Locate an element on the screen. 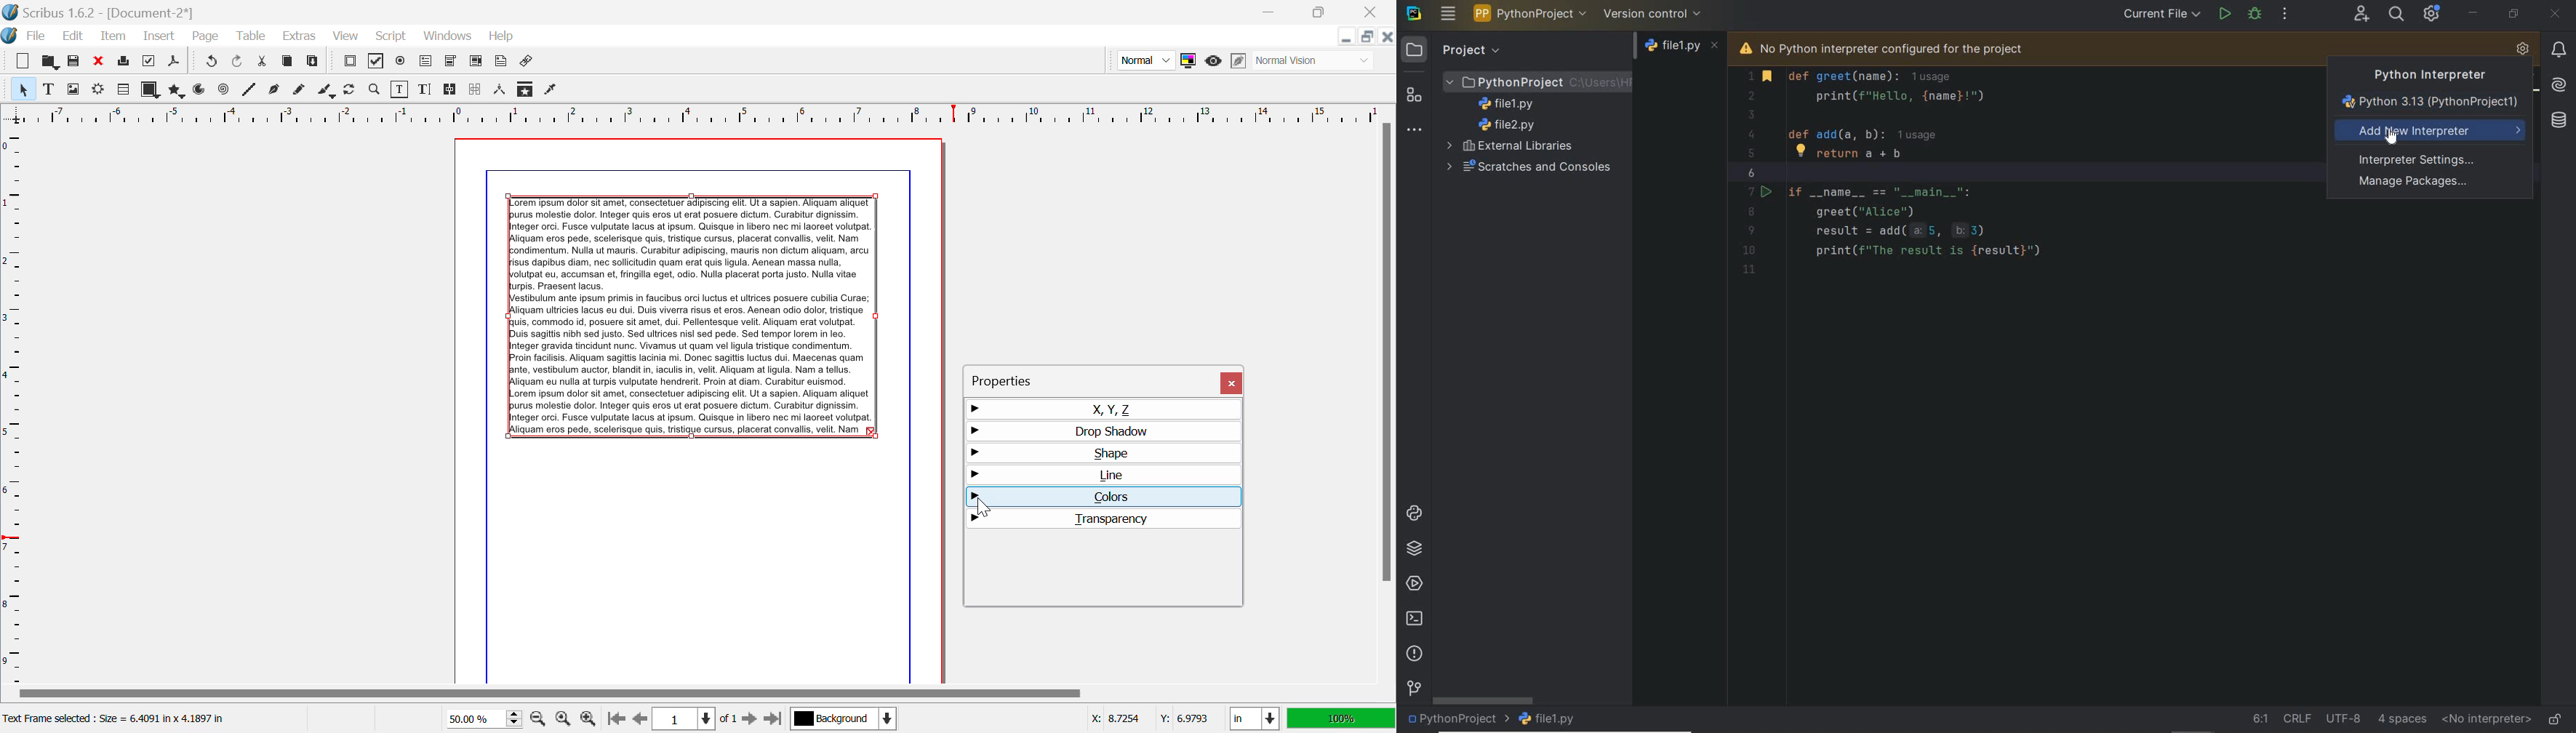 The image size is (2576, 756). Last Page is located at coordinates (772, 719).